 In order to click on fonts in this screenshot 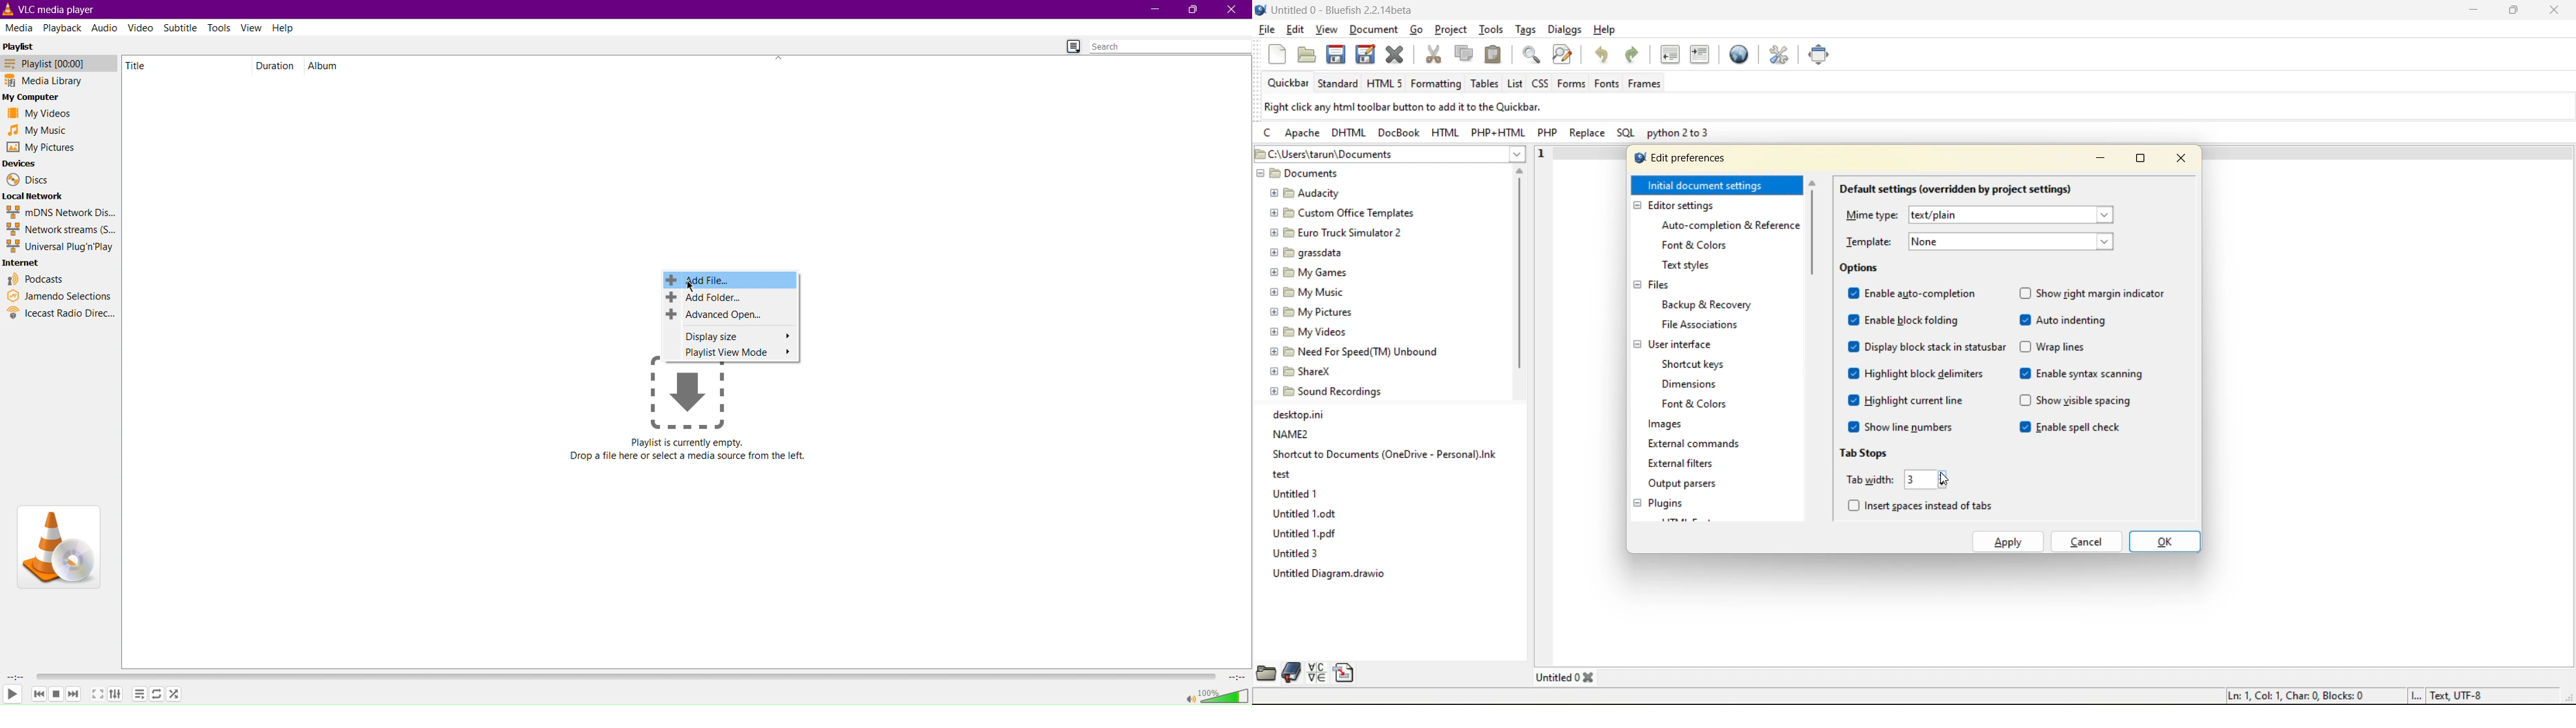, I will do `click(1607, 85)`.